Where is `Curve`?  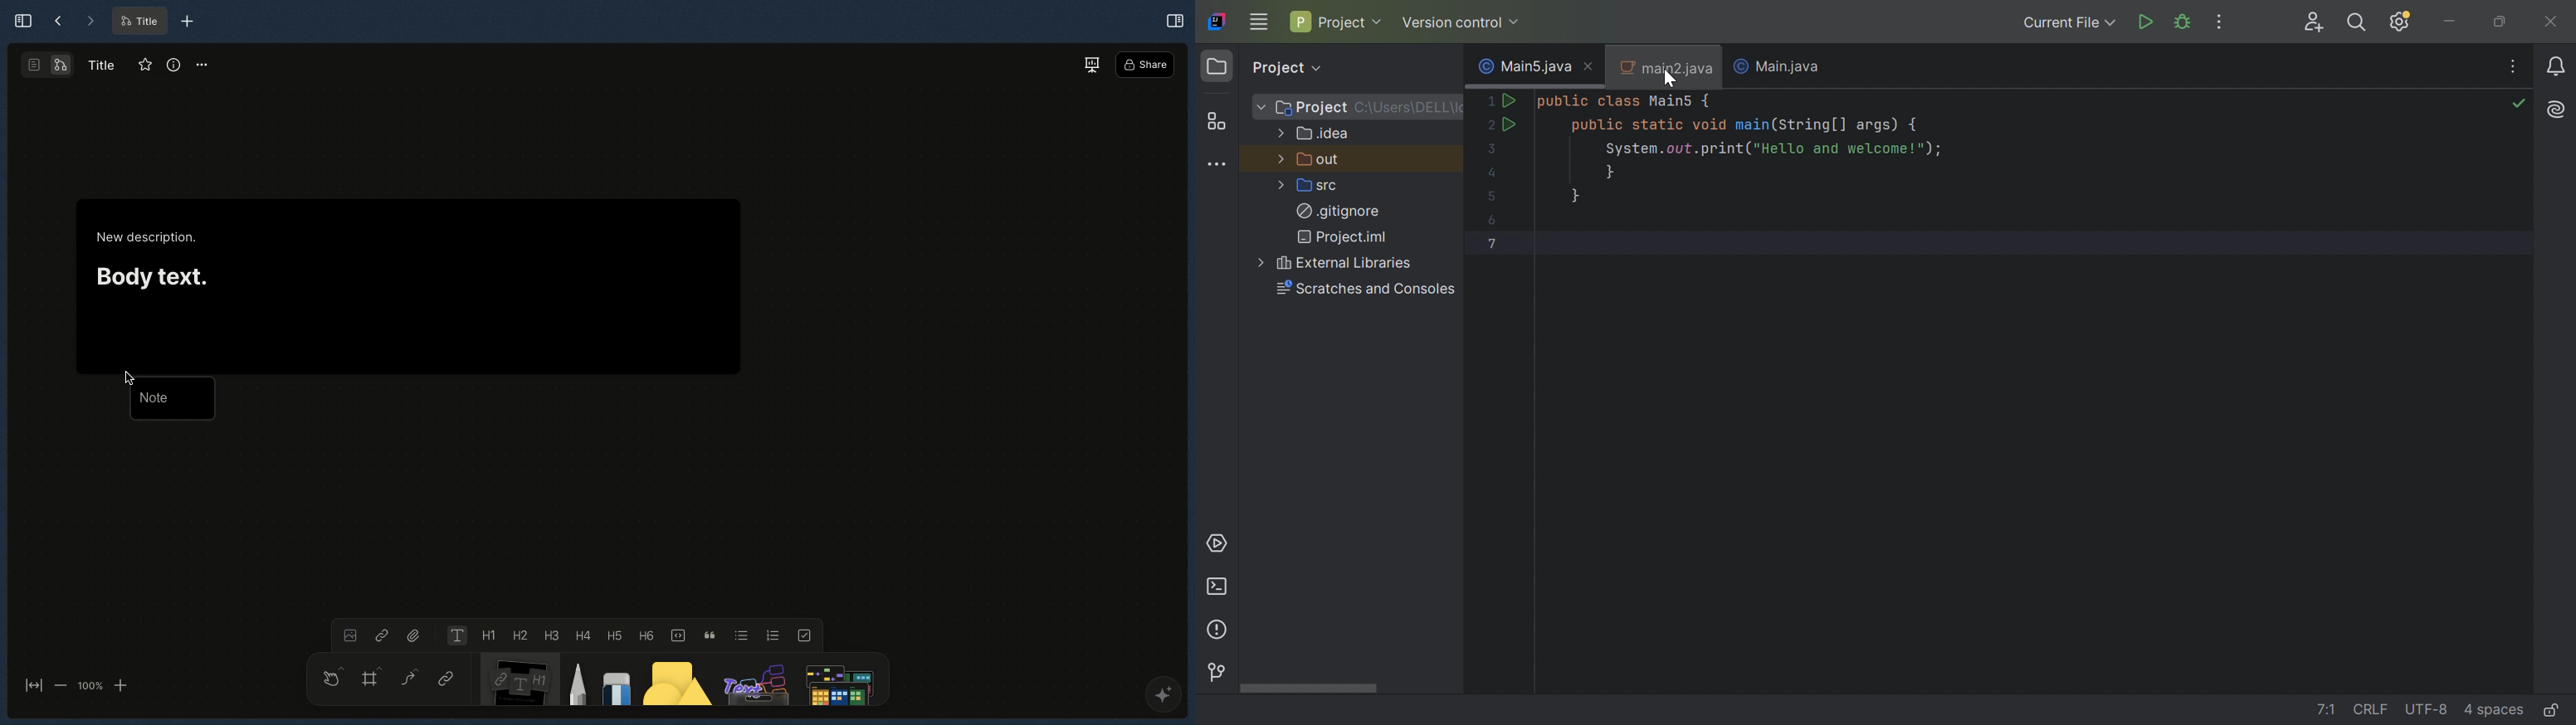 Curve is located at coordinates (408, 676).